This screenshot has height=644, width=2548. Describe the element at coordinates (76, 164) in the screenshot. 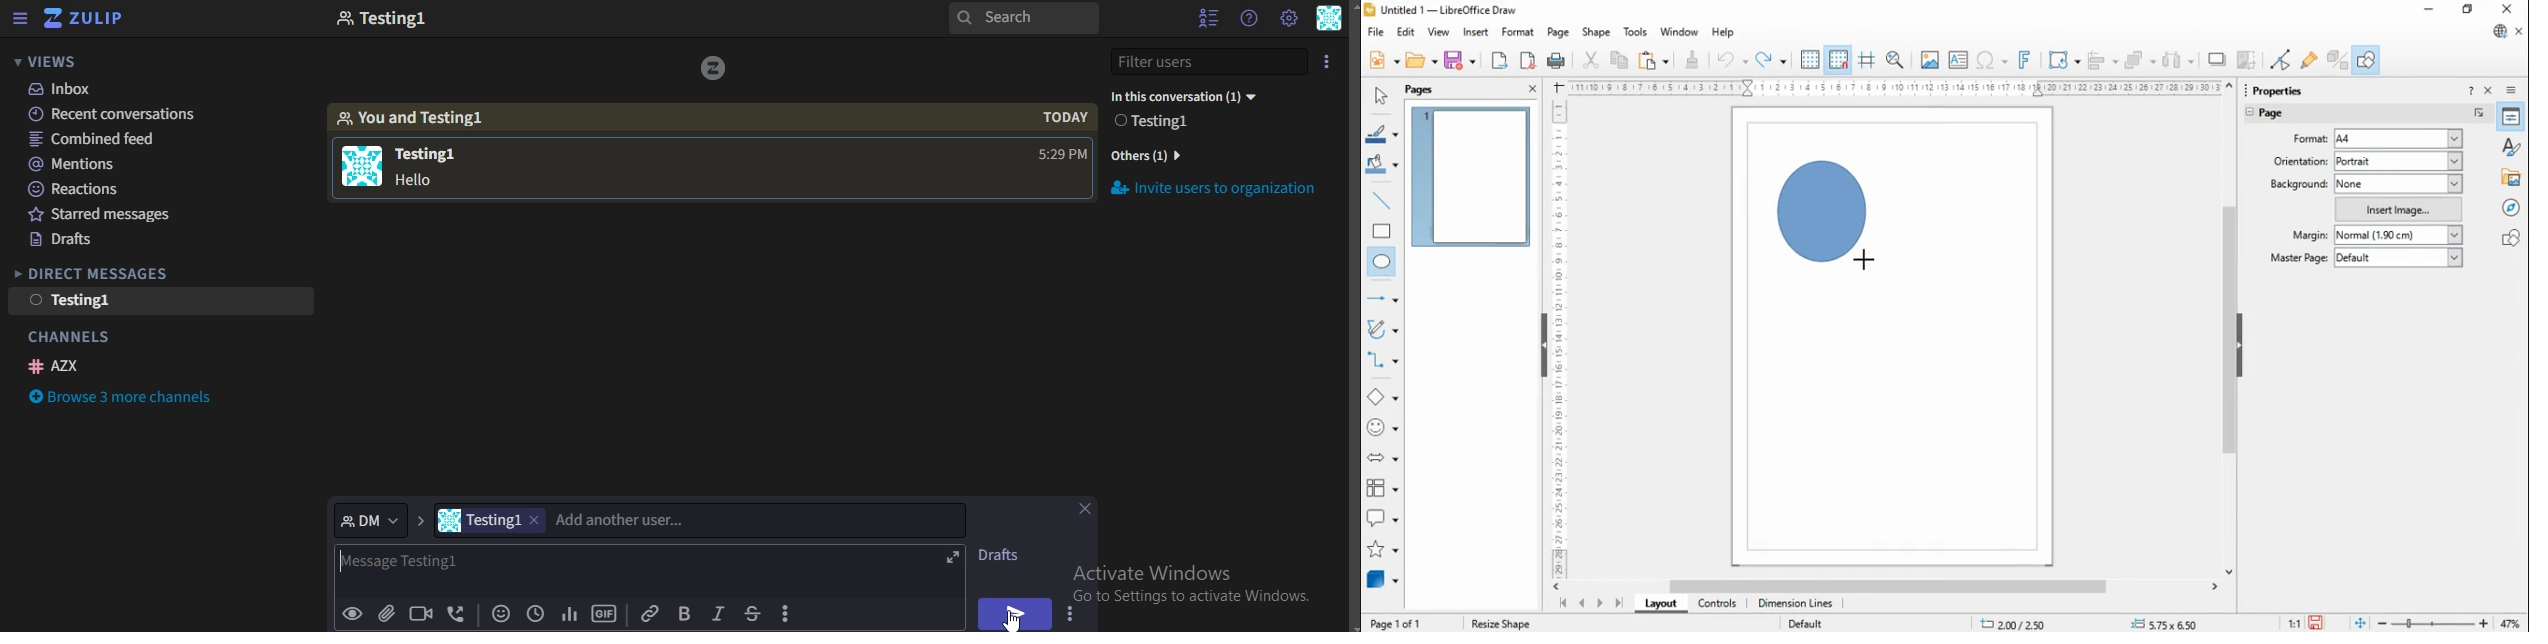

I see `mentions` at that location.